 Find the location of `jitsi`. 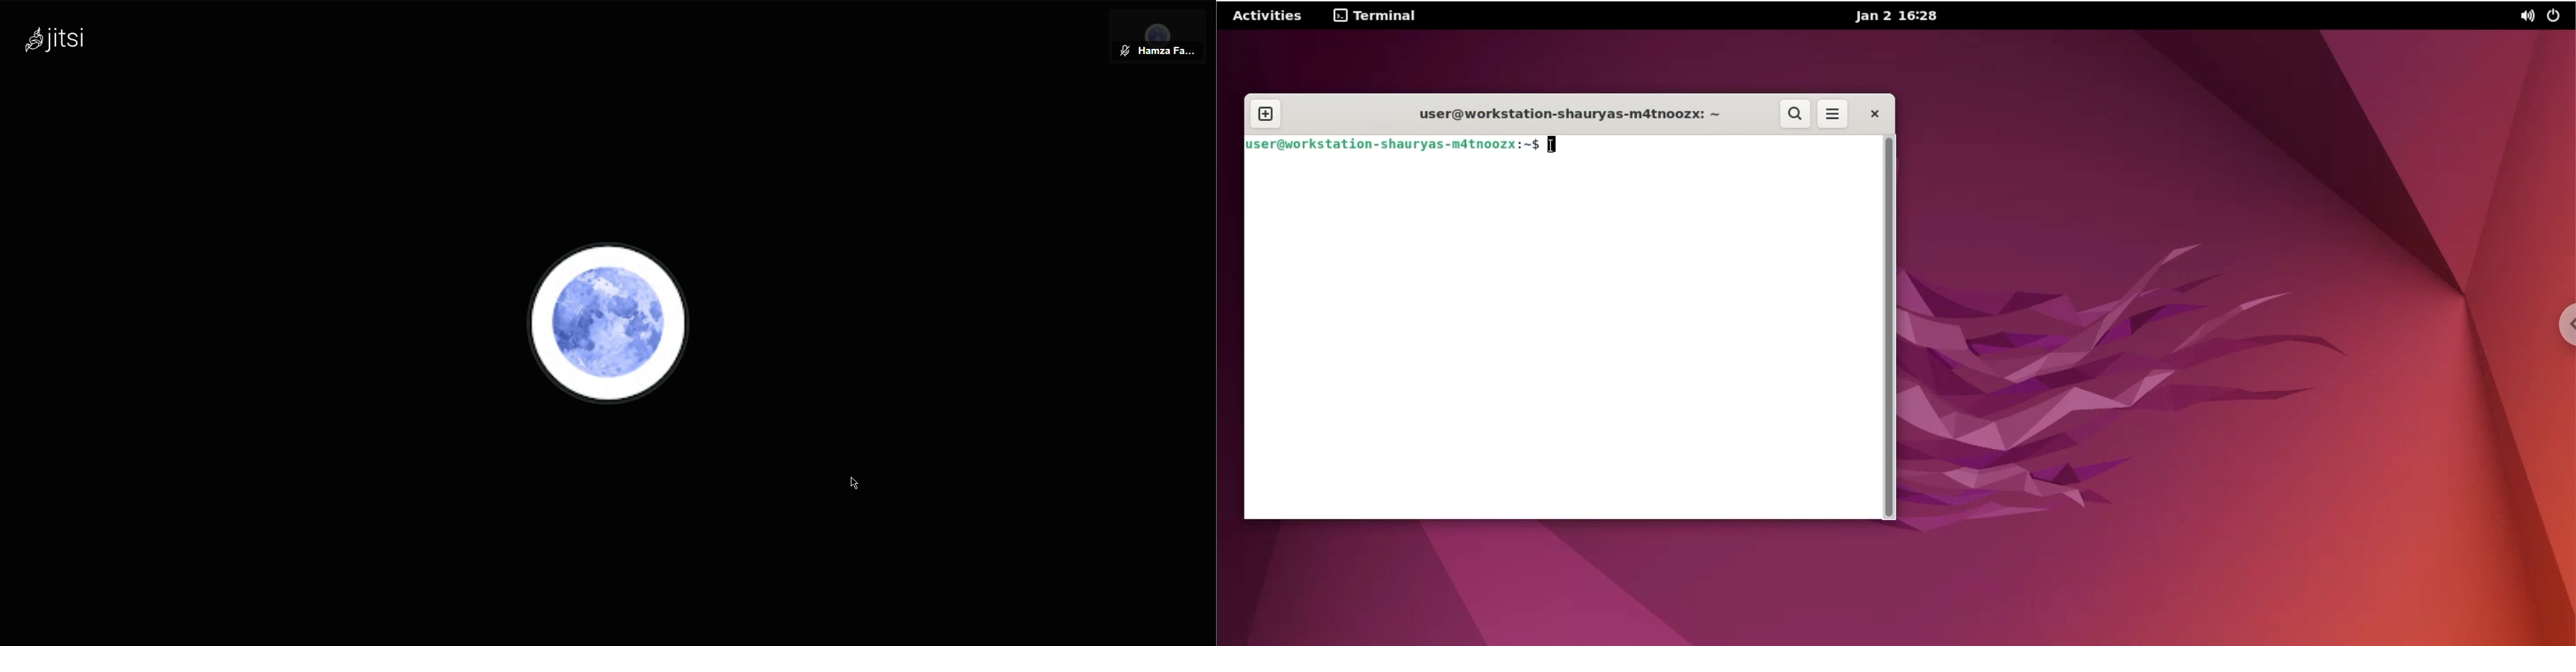

jitsi is located at coordinates (68, 39).